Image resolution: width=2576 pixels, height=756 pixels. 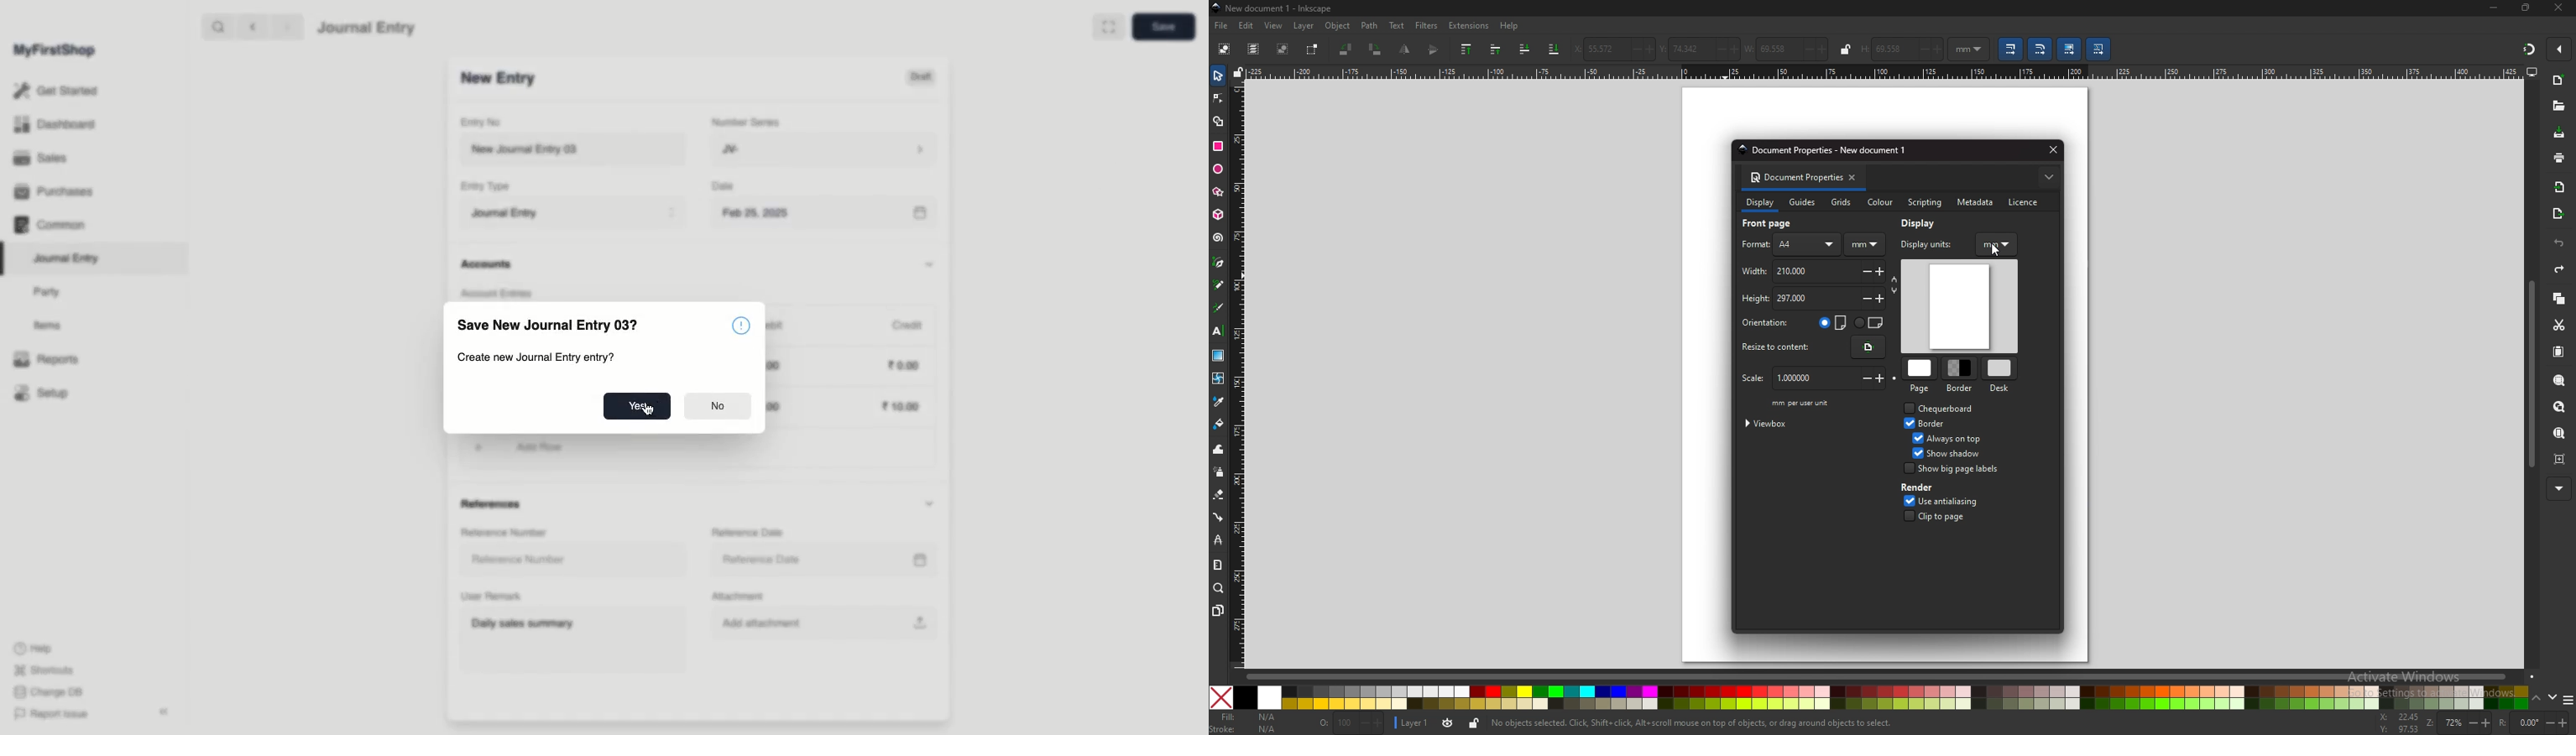 What do you see at coordinates (1163, 28) in the screenshot?
I see `save` at bounding box center [1163, 28].